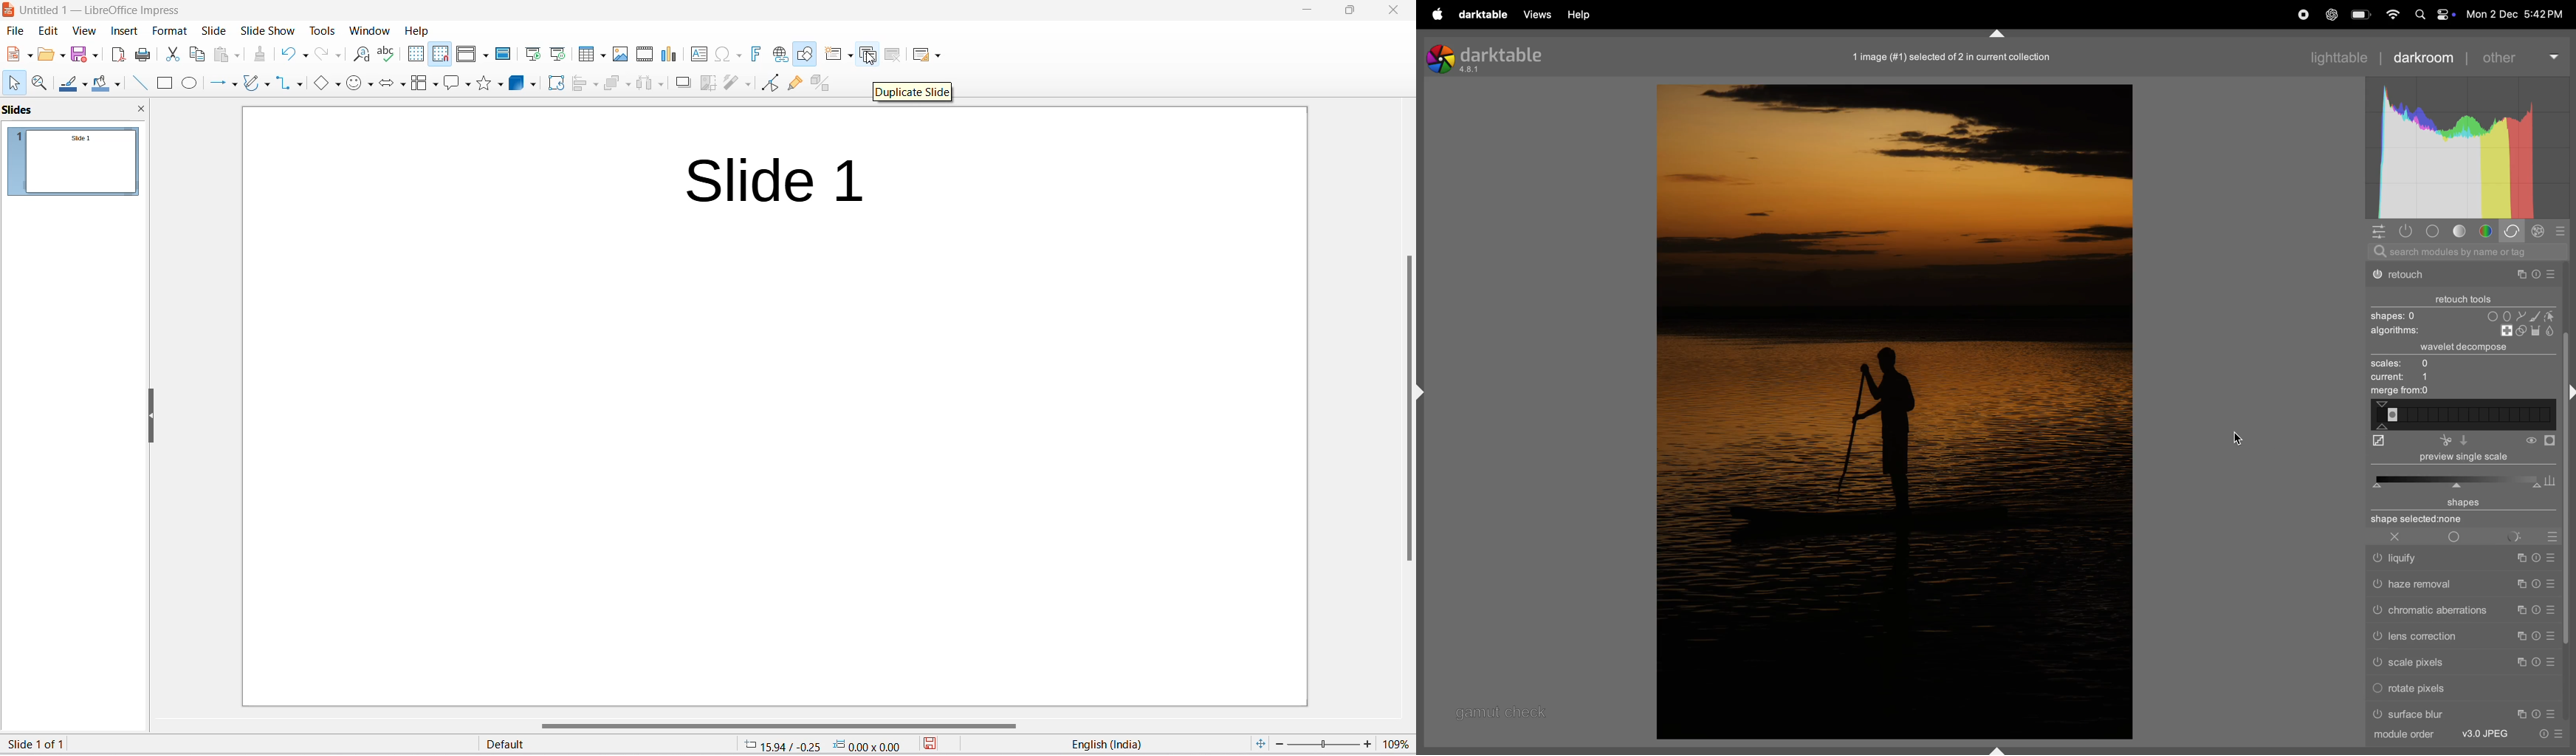 Image resolution: width=2576 pixels, height=756 pixels. What do you see at coordinates (2398, 392) in the screenshot?
I see `merge from zero` at bounding box center [2398, 392].